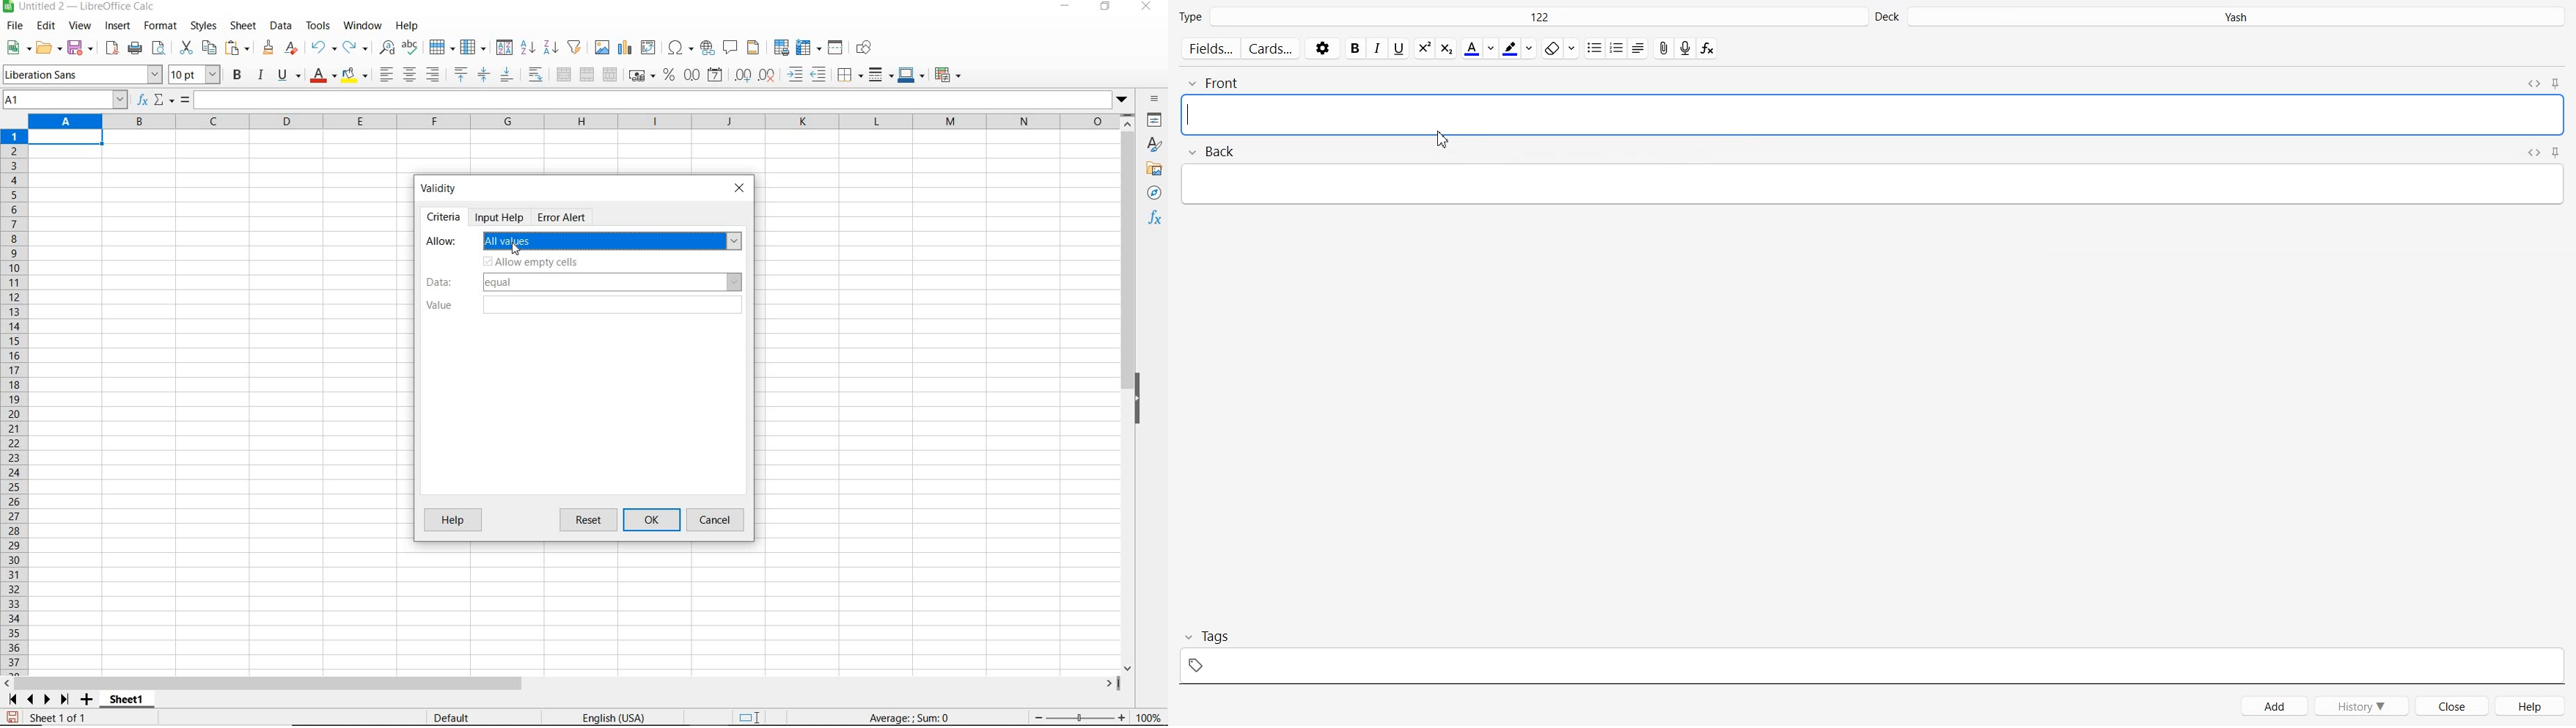 The height and width of the screenshot is (728, 2576). I want to click on Add, so click(2274, 706).